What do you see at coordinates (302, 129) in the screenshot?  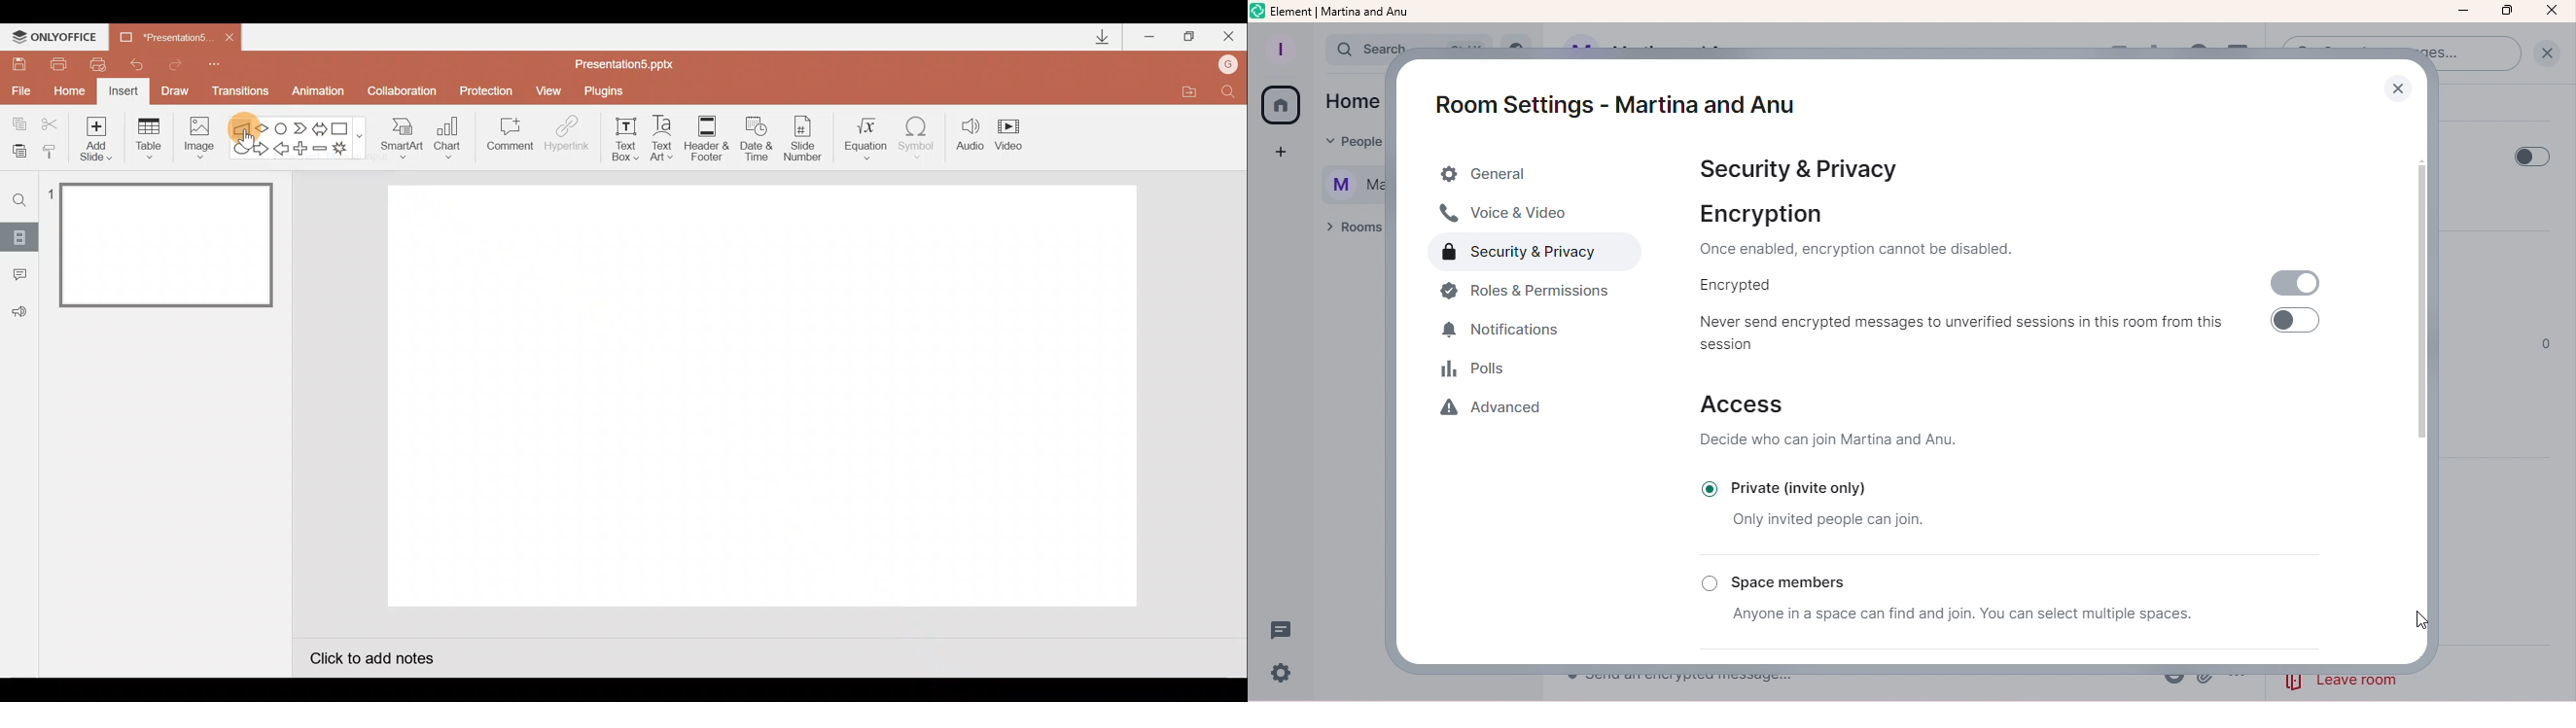 I see `Chevron` at bounding box center [302, 129].